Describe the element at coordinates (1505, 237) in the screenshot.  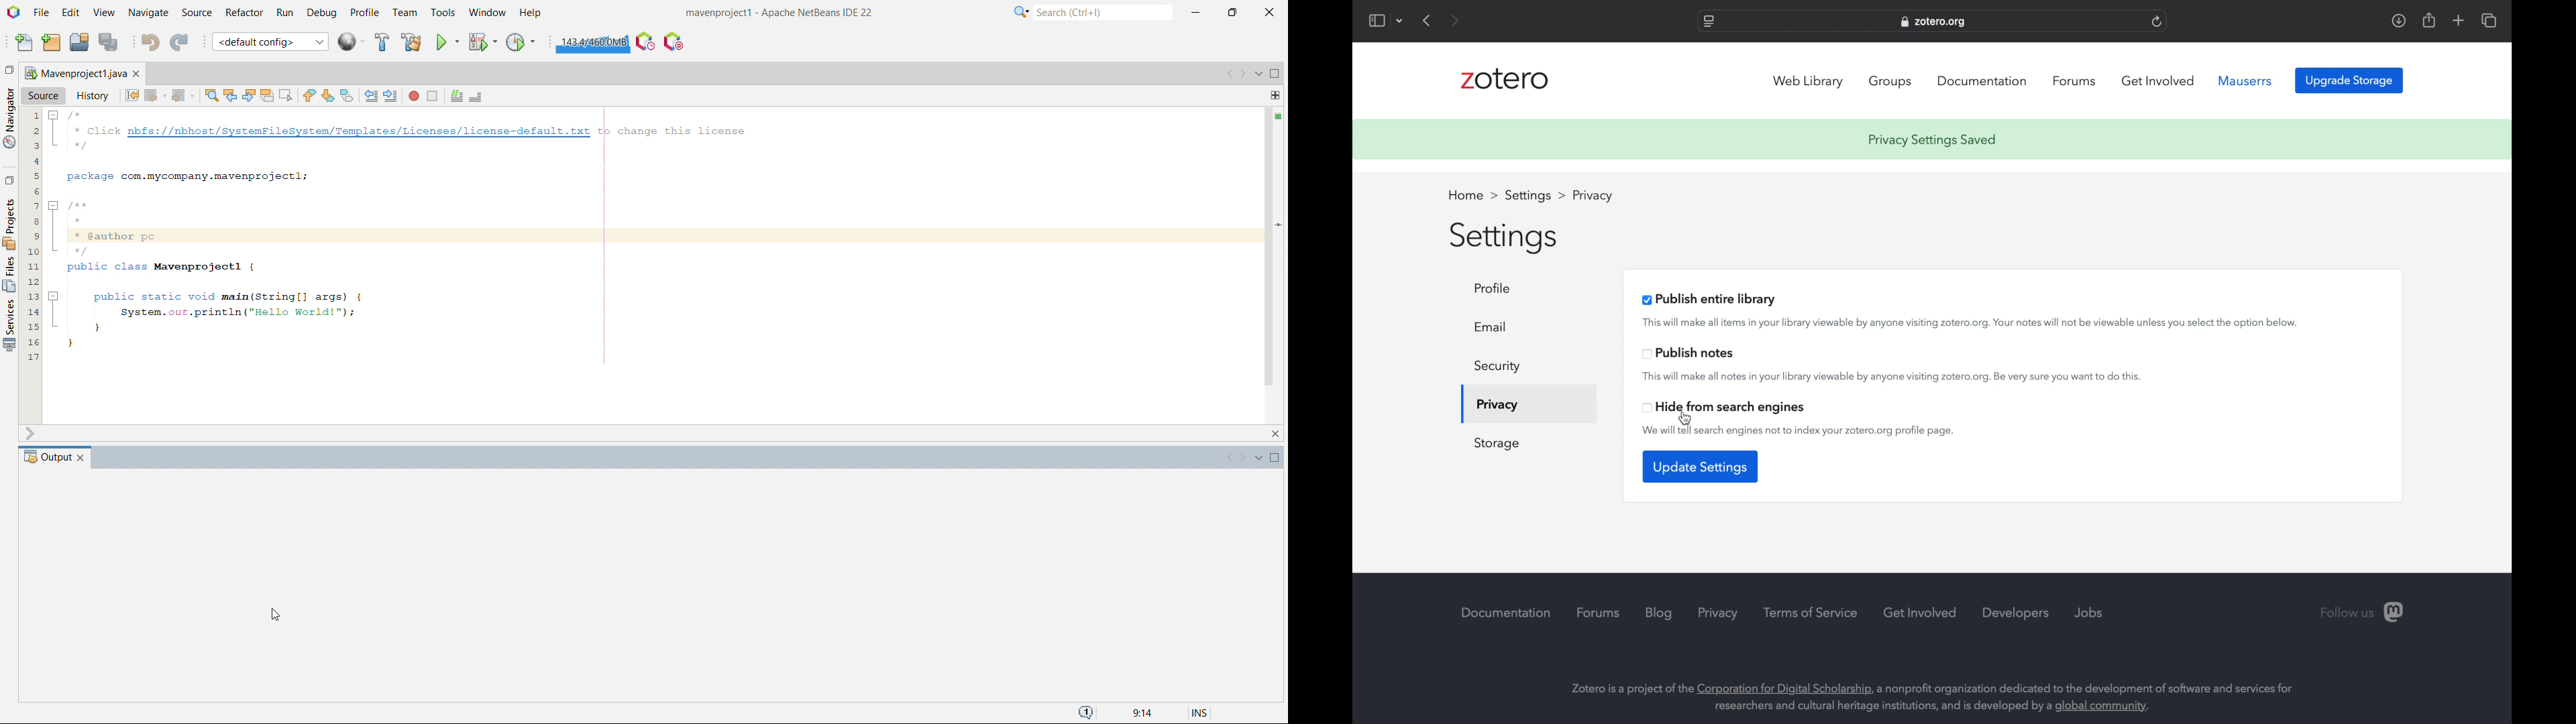
I see `settings` at that location.